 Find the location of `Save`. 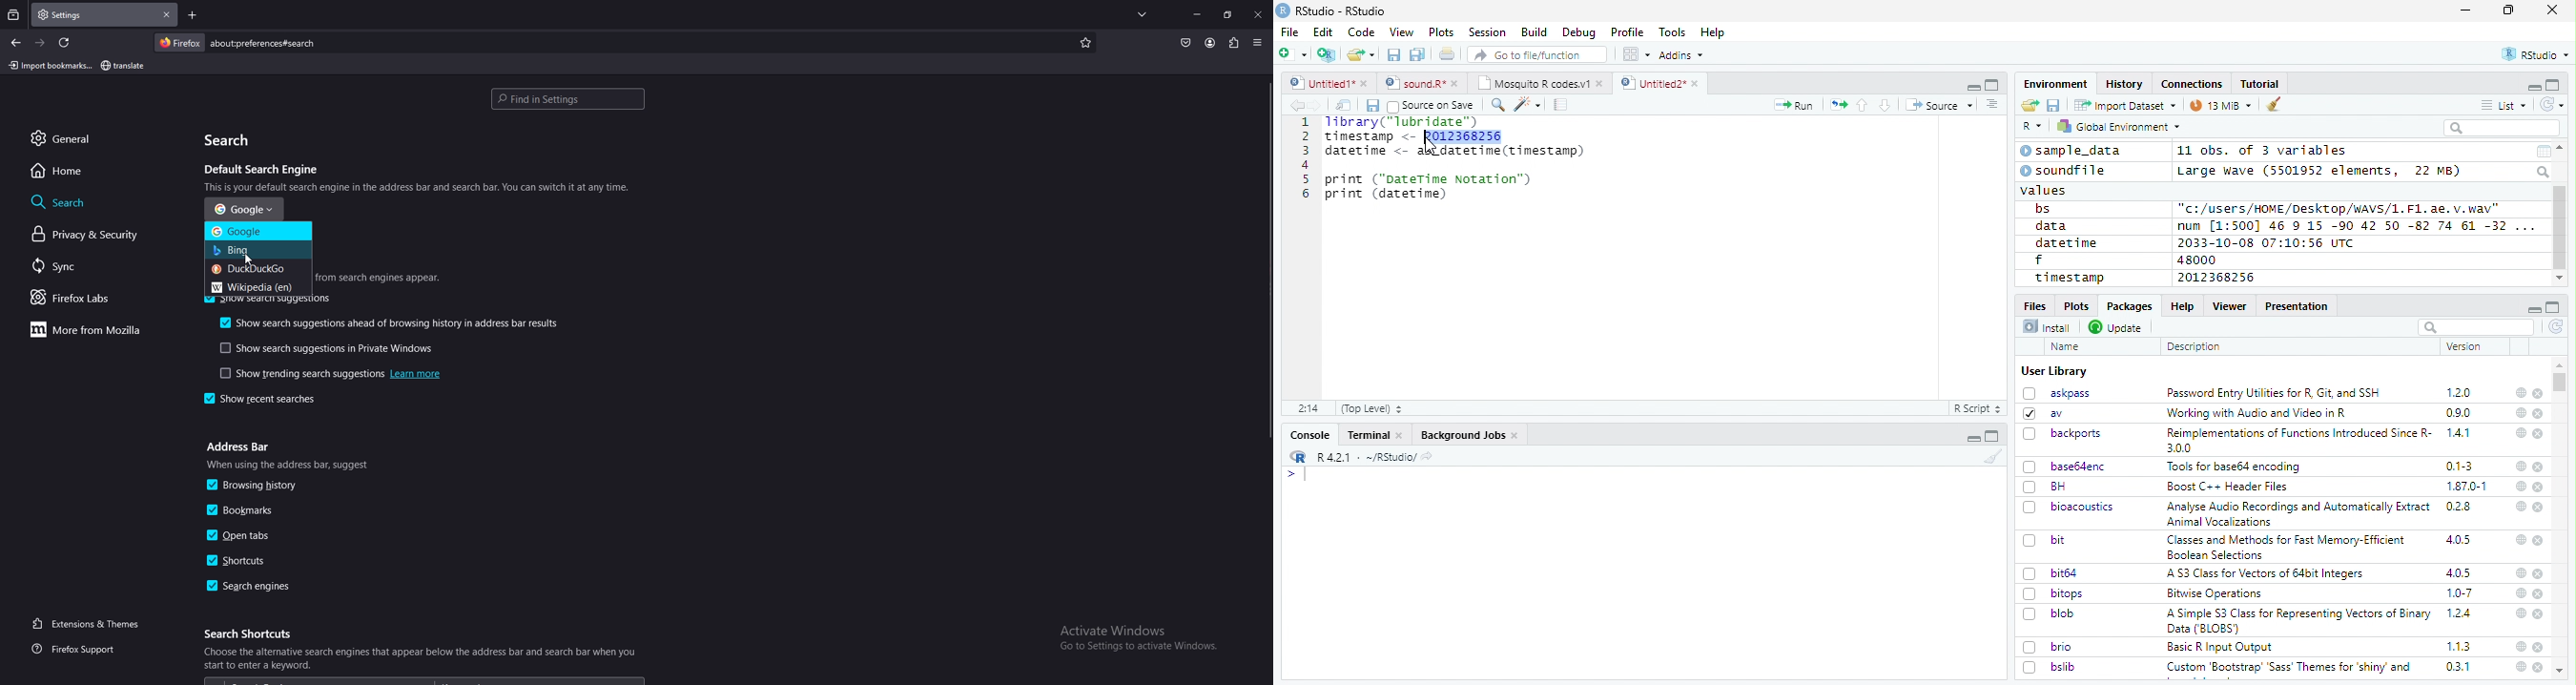

Save is located at coordinates (1371, 106).